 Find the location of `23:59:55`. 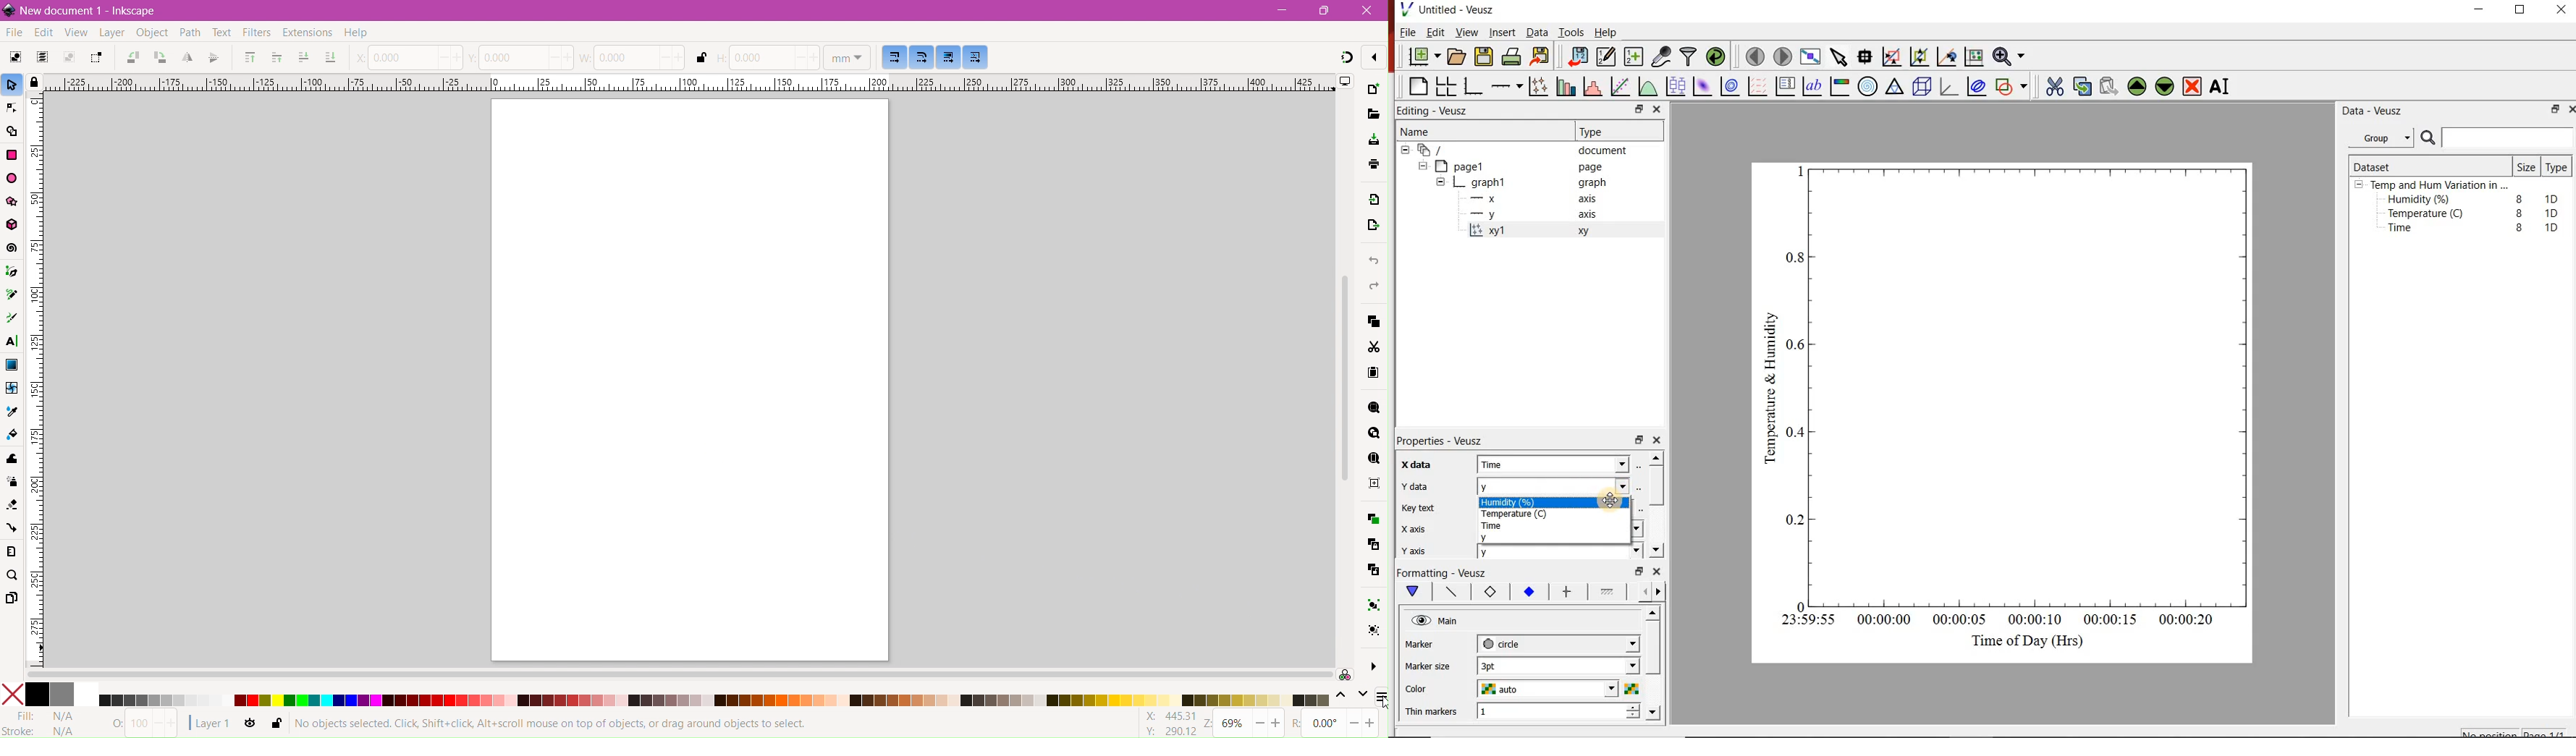

23:59:55 is located at coordinates (1803, 621).